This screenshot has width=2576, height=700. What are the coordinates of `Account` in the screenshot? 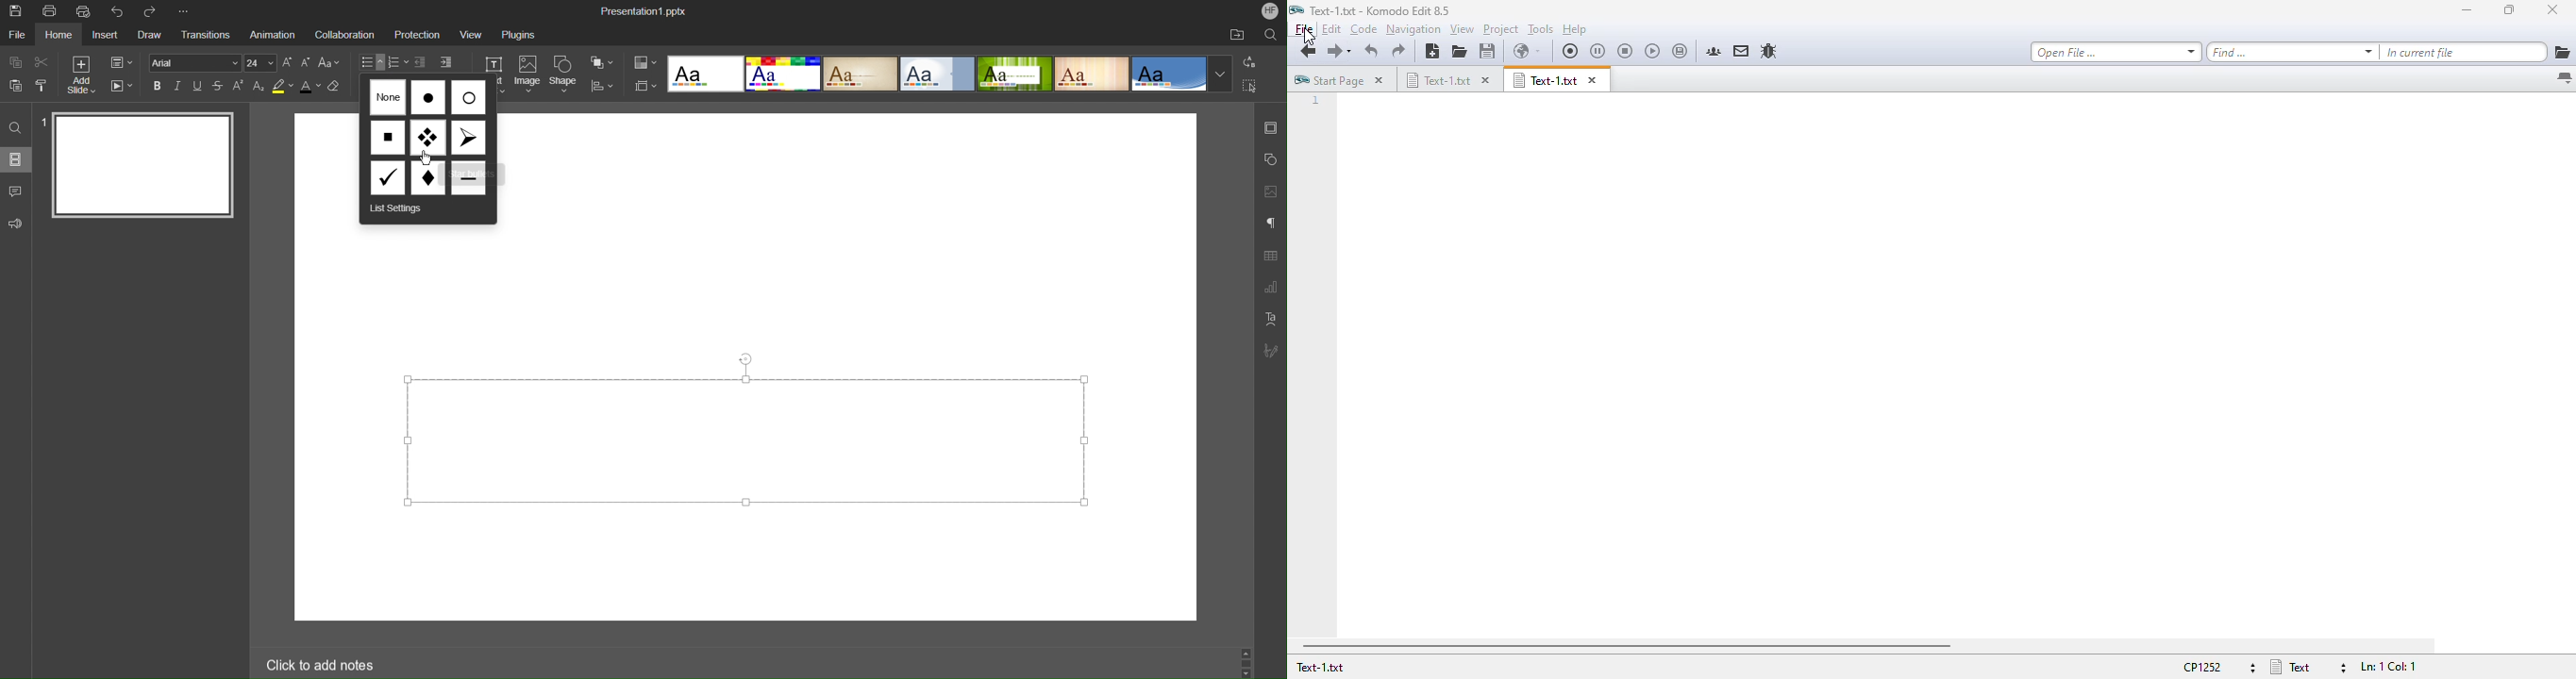 It's located at (1271, 11).